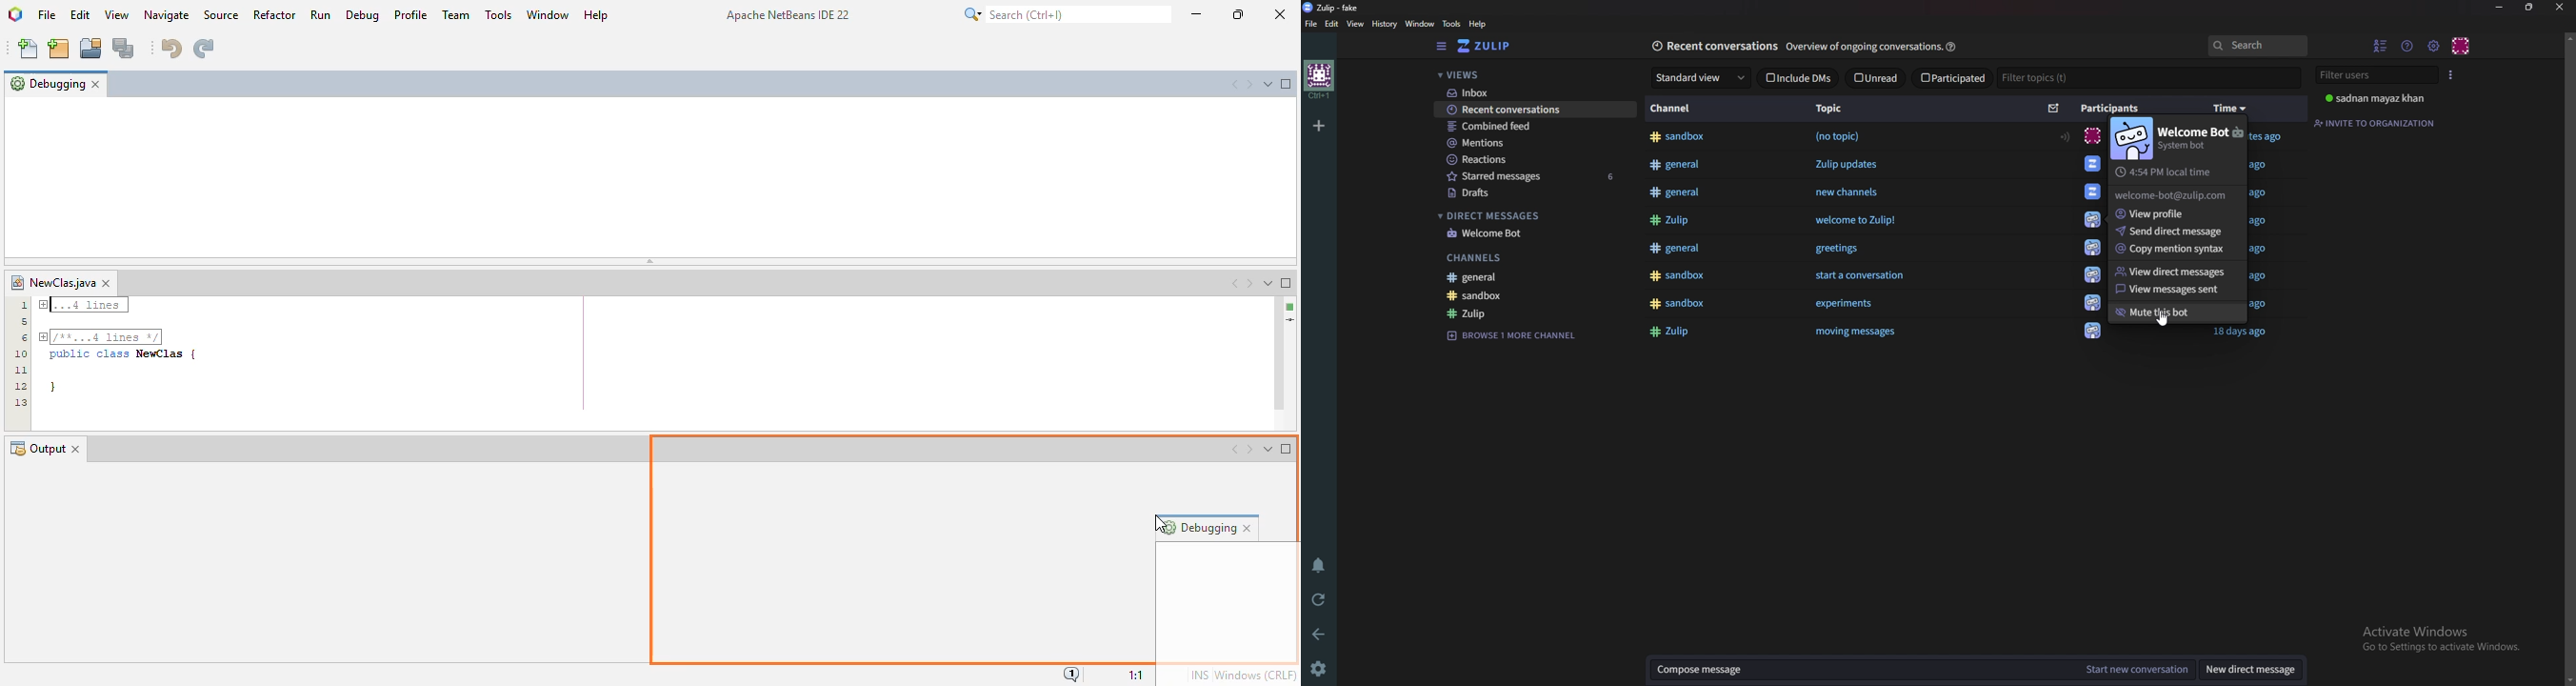 The image size is (2576, 700). What do you see at coordinates (2171, 173) in the screenshot?
I see `Local time` at bounding box center [2171, 173].